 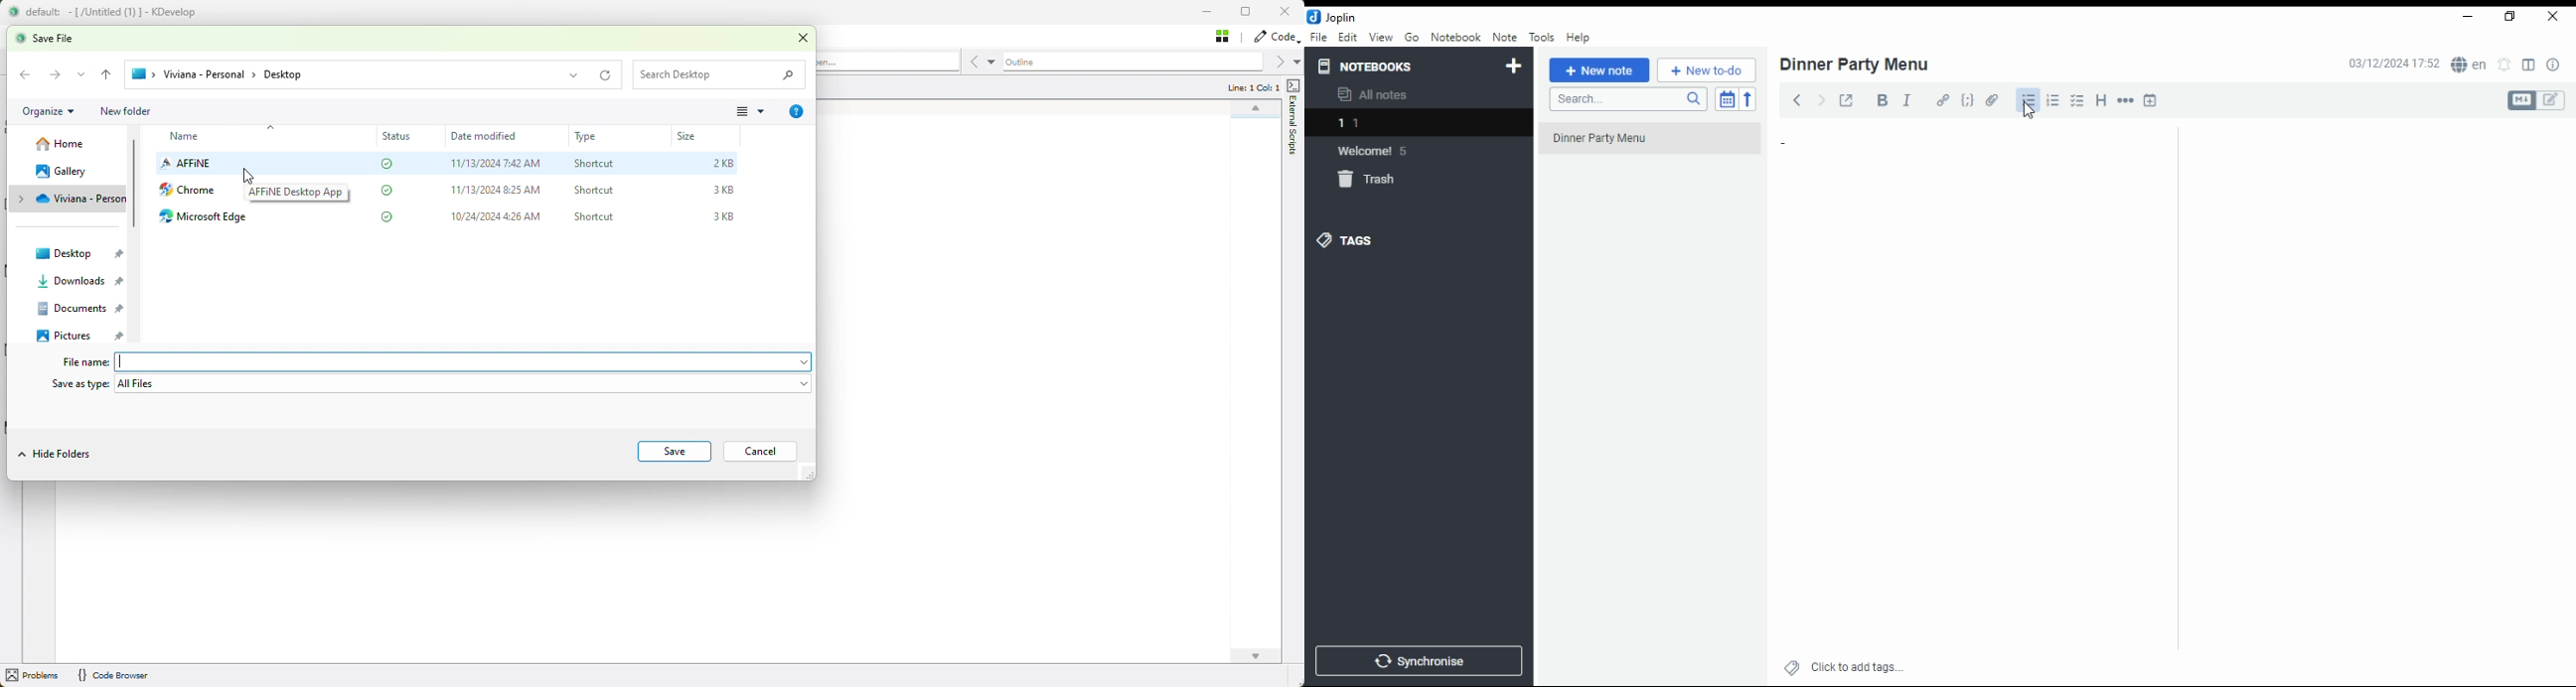 What do you see at coordinates (1943, 101) in the screenshot?
I see `hyperlink` at bounding box center [1943, 101].